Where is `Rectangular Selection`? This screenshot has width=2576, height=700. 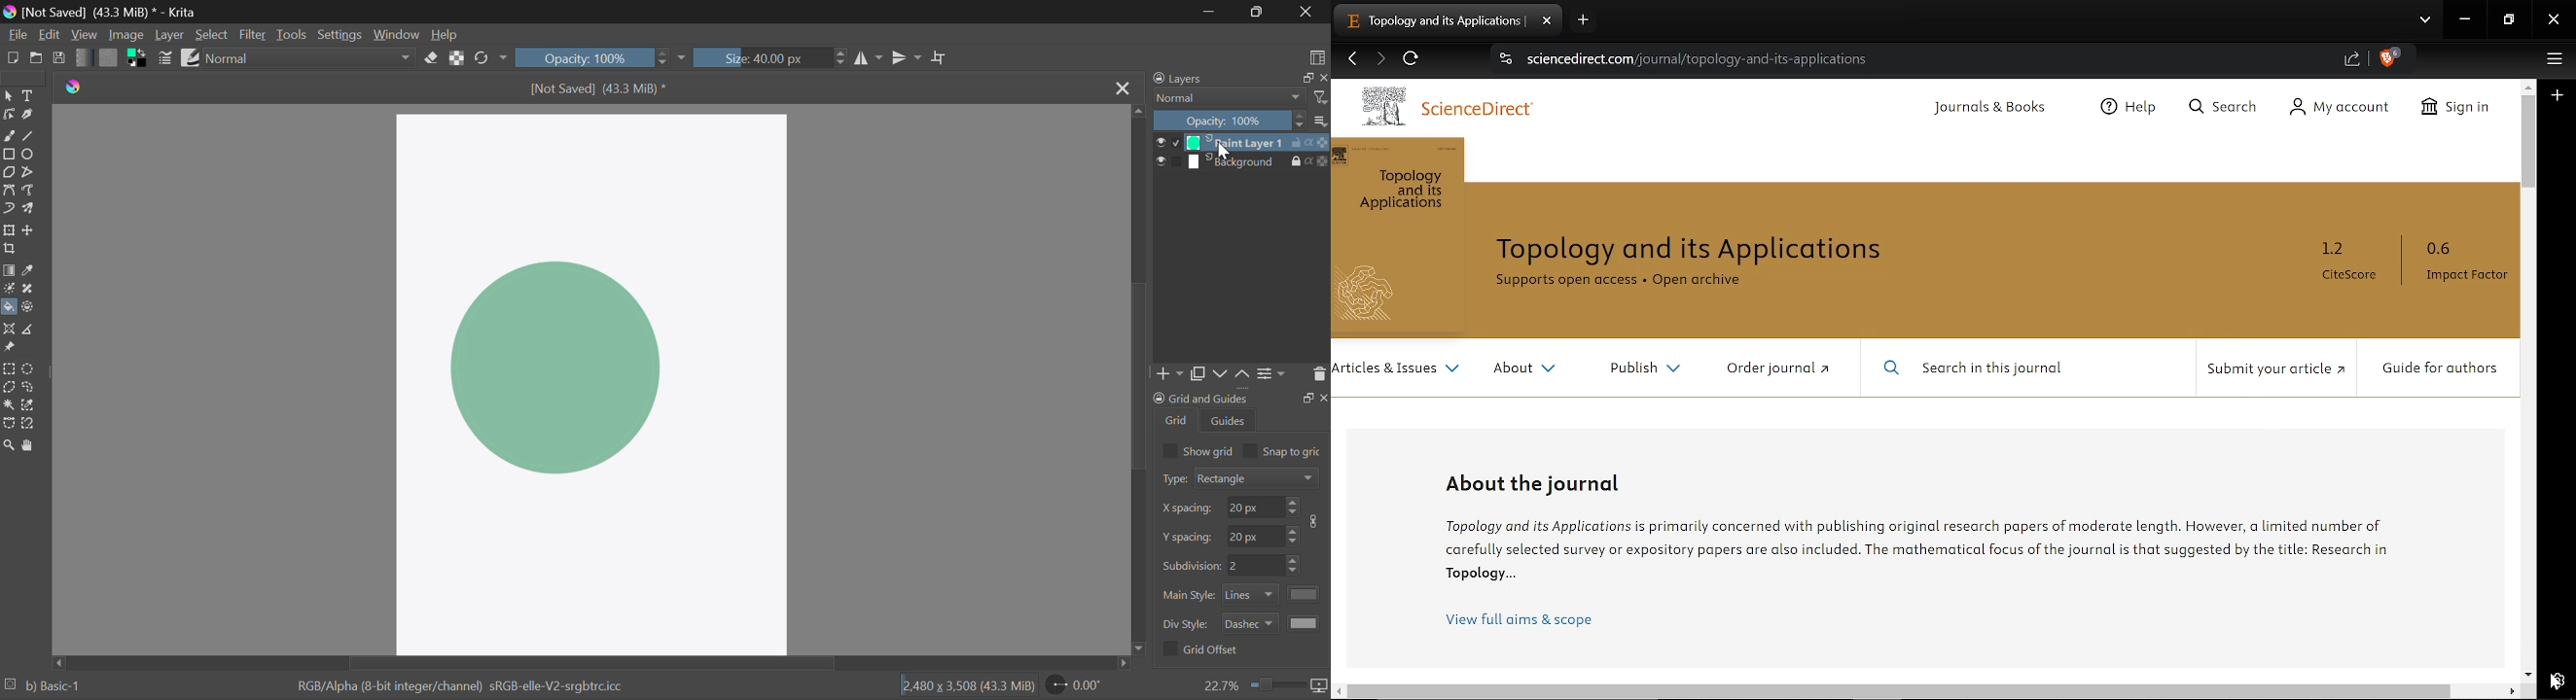
Rectangular Selection is located at coordinates (8, 369).